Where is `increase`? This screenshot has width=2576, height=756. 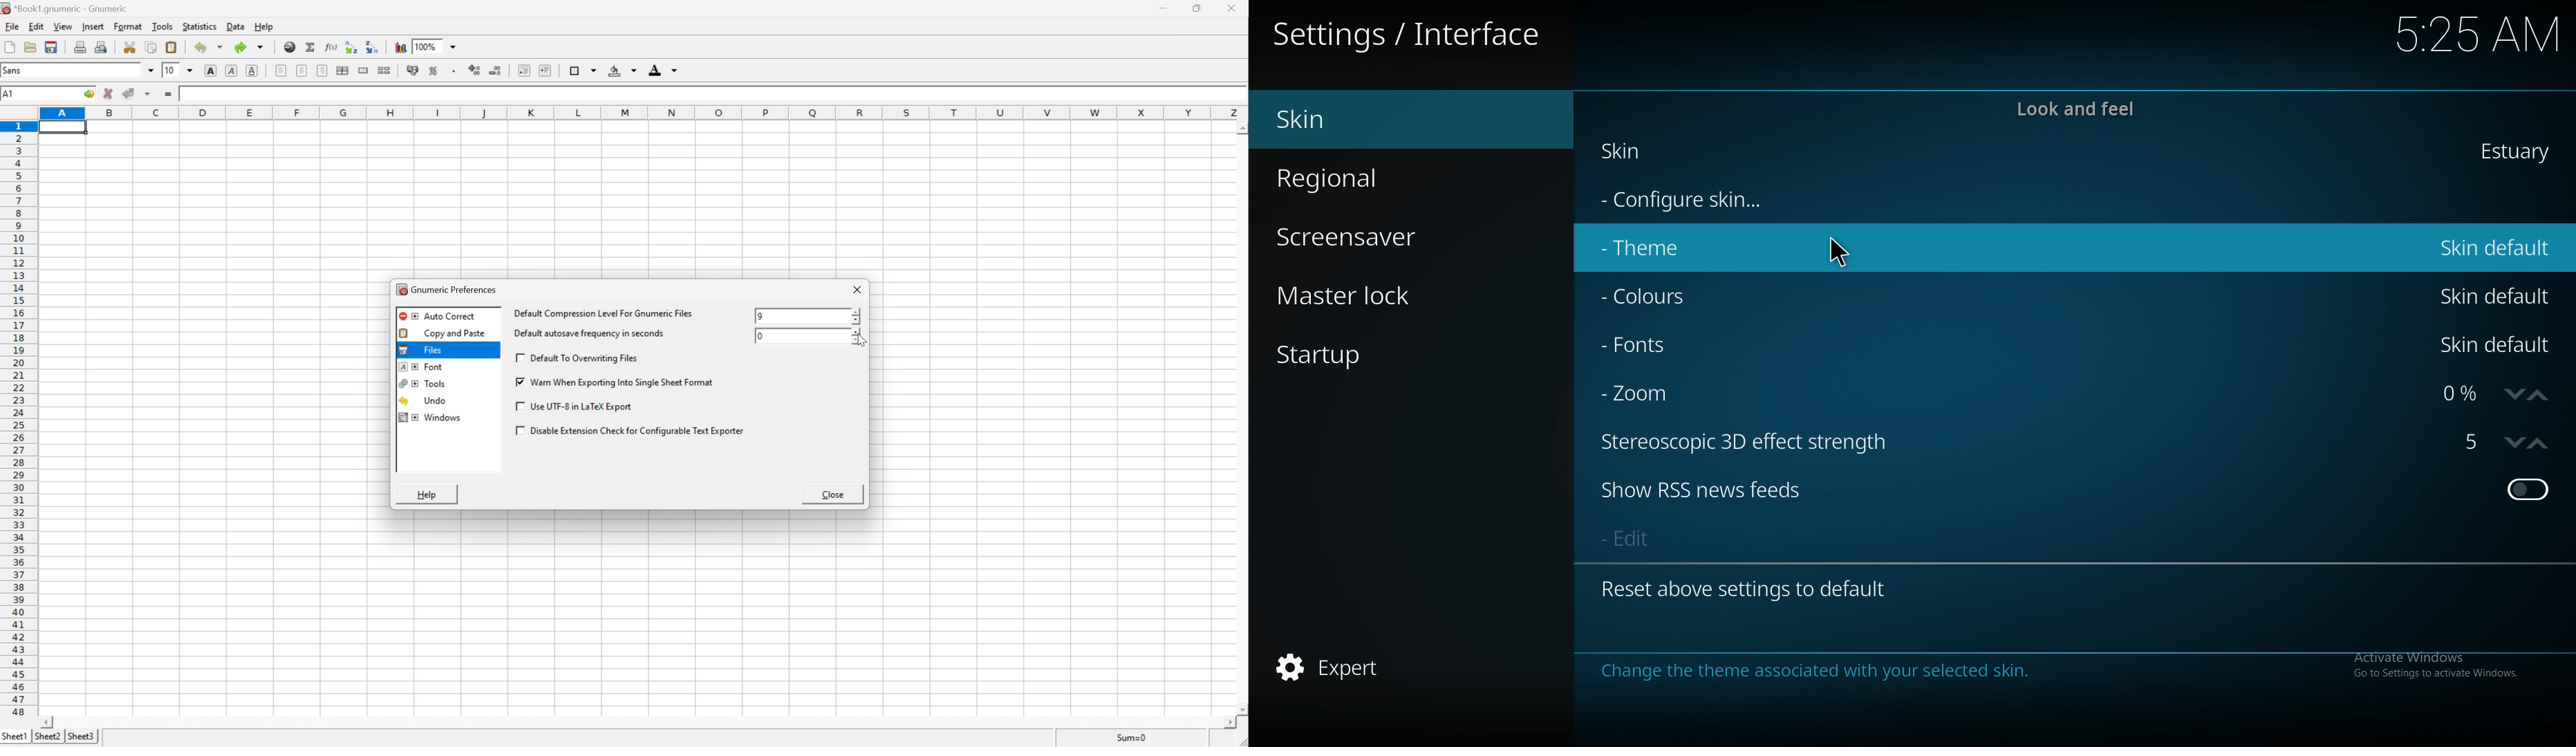 increase is located at coordinates (2539, 445).